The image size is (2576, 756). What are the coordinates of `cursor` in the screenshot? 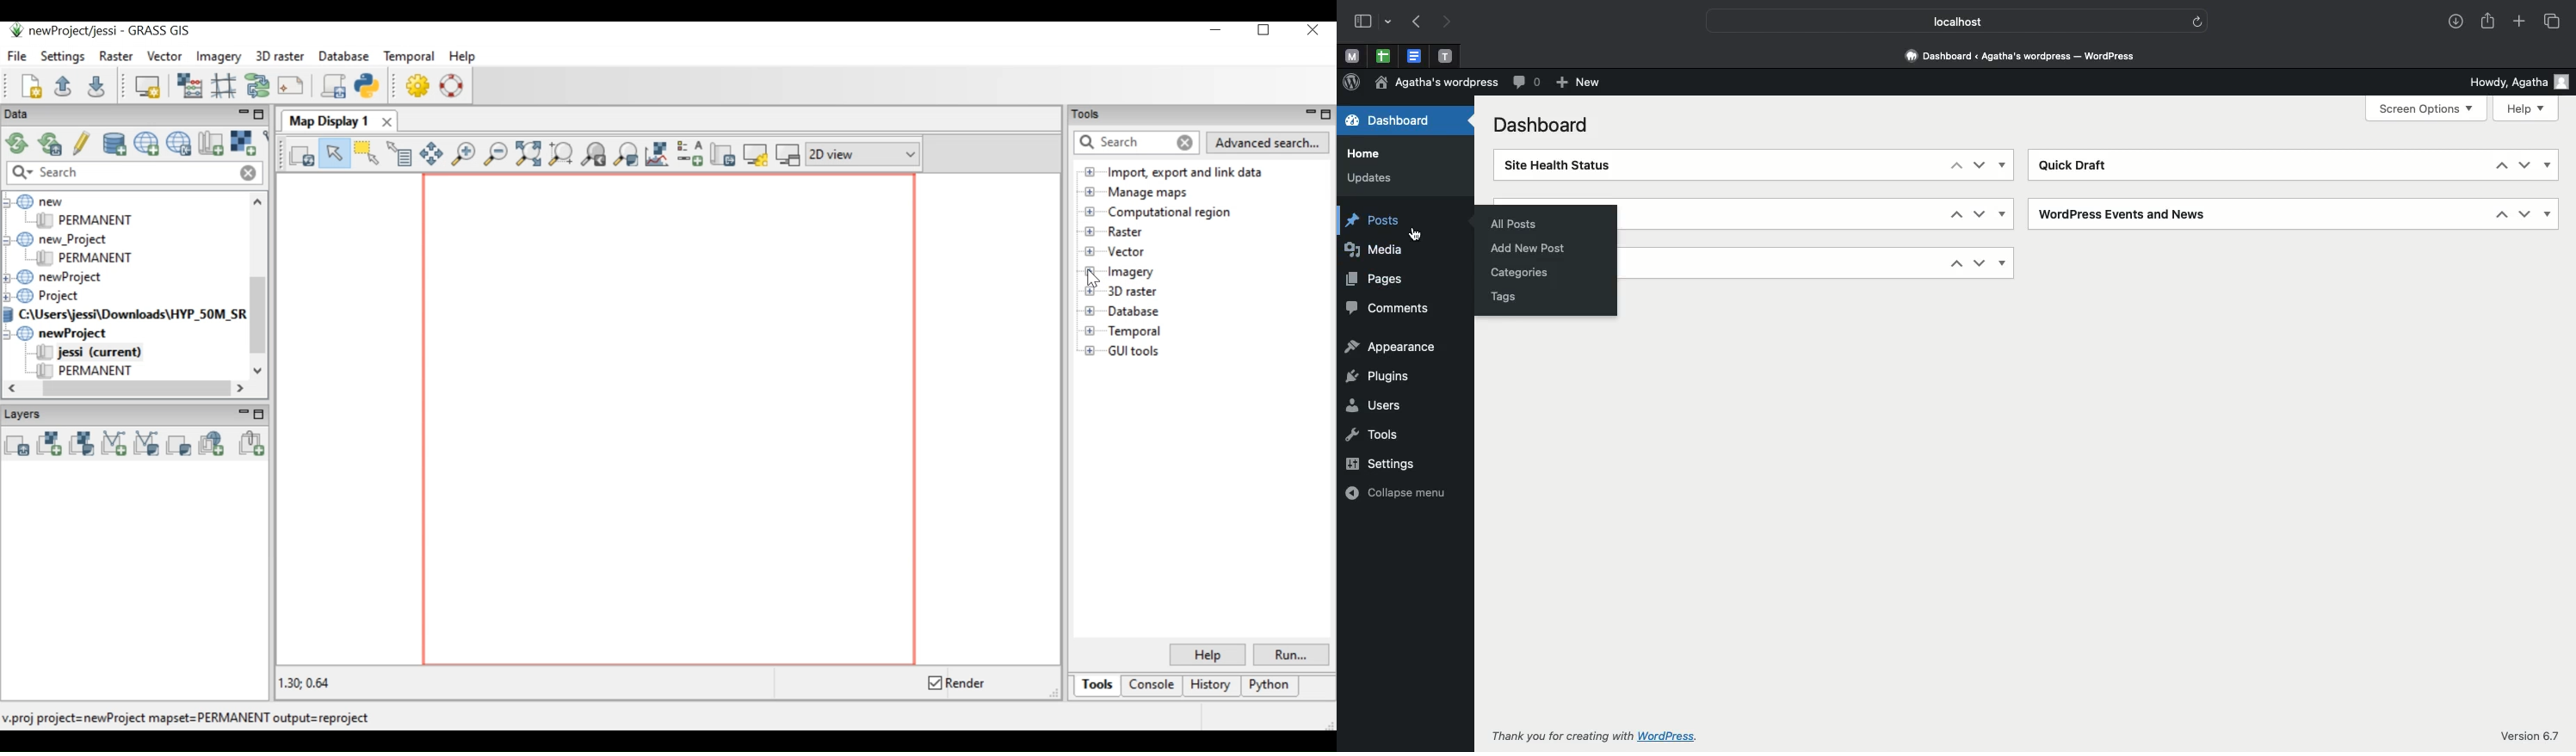 It's located at (1418, 232).